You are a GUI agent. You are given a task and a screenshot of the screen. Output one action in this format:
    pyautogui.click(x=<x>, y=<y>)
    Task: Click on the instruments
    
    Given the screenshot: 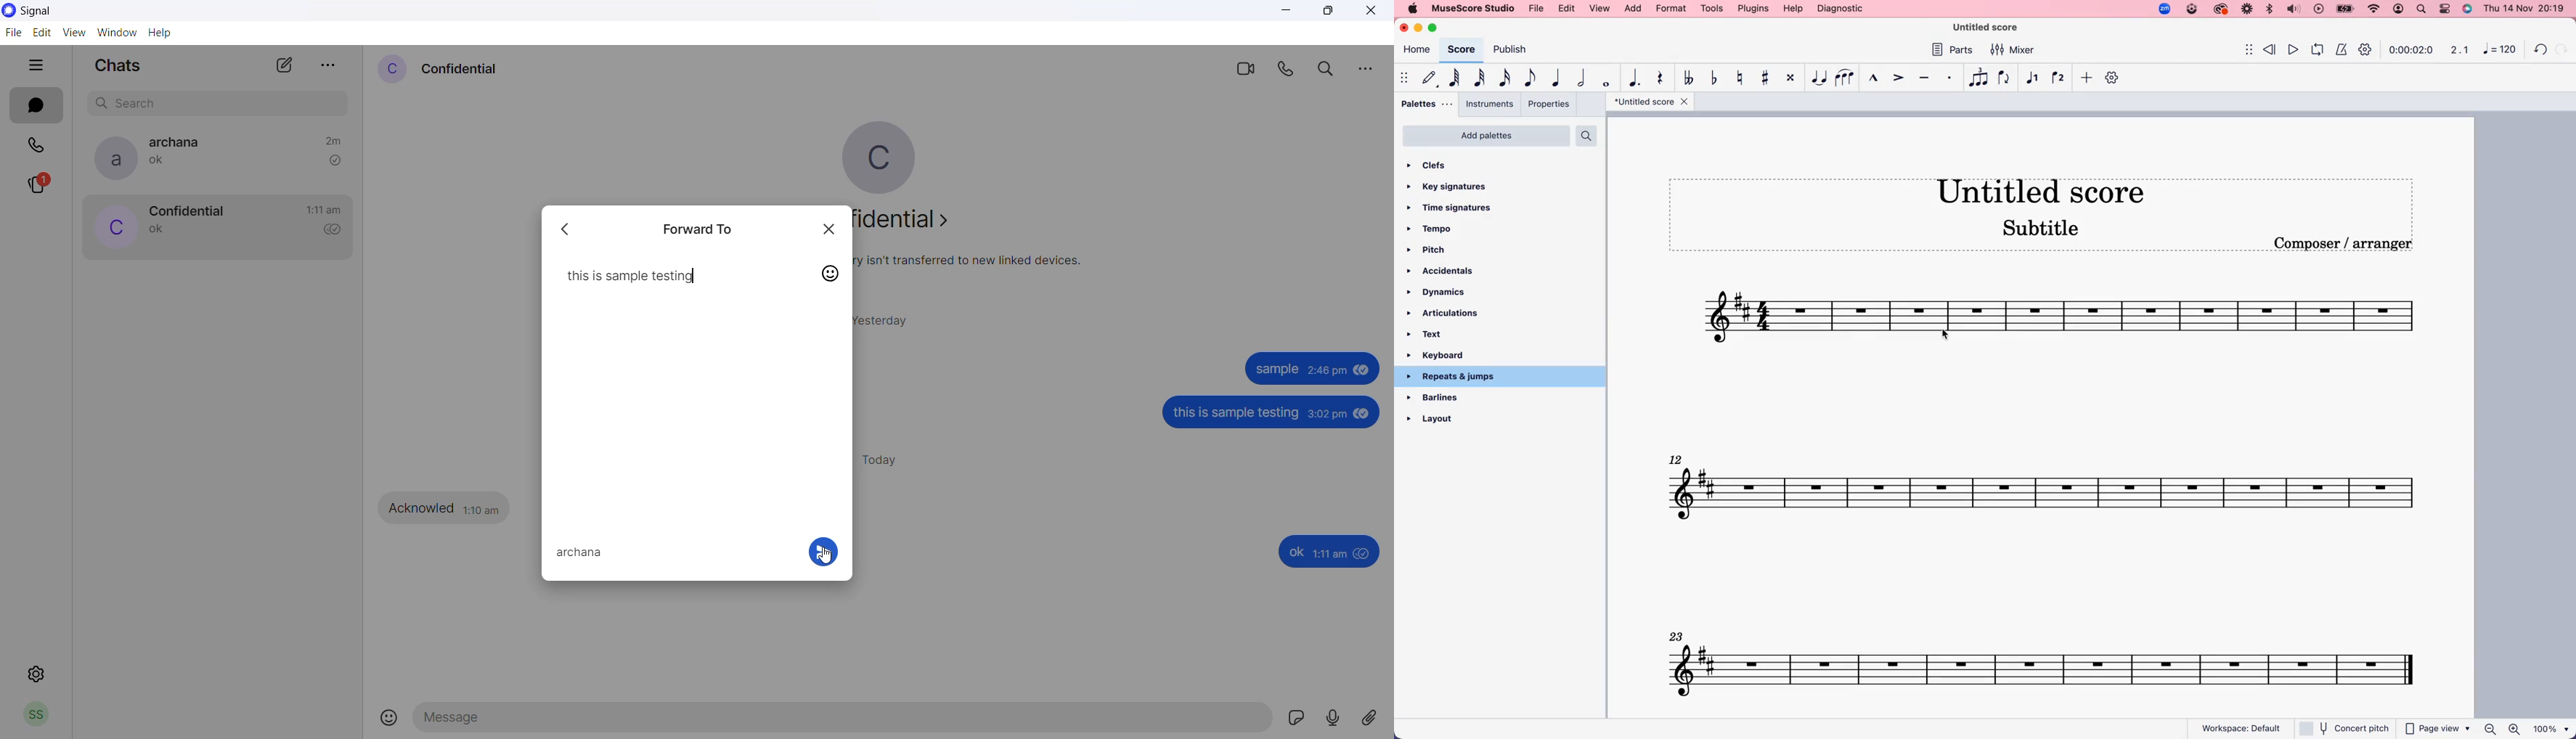 What is the action you would take?
    pyautogui.click(x=1490, y=104)
    